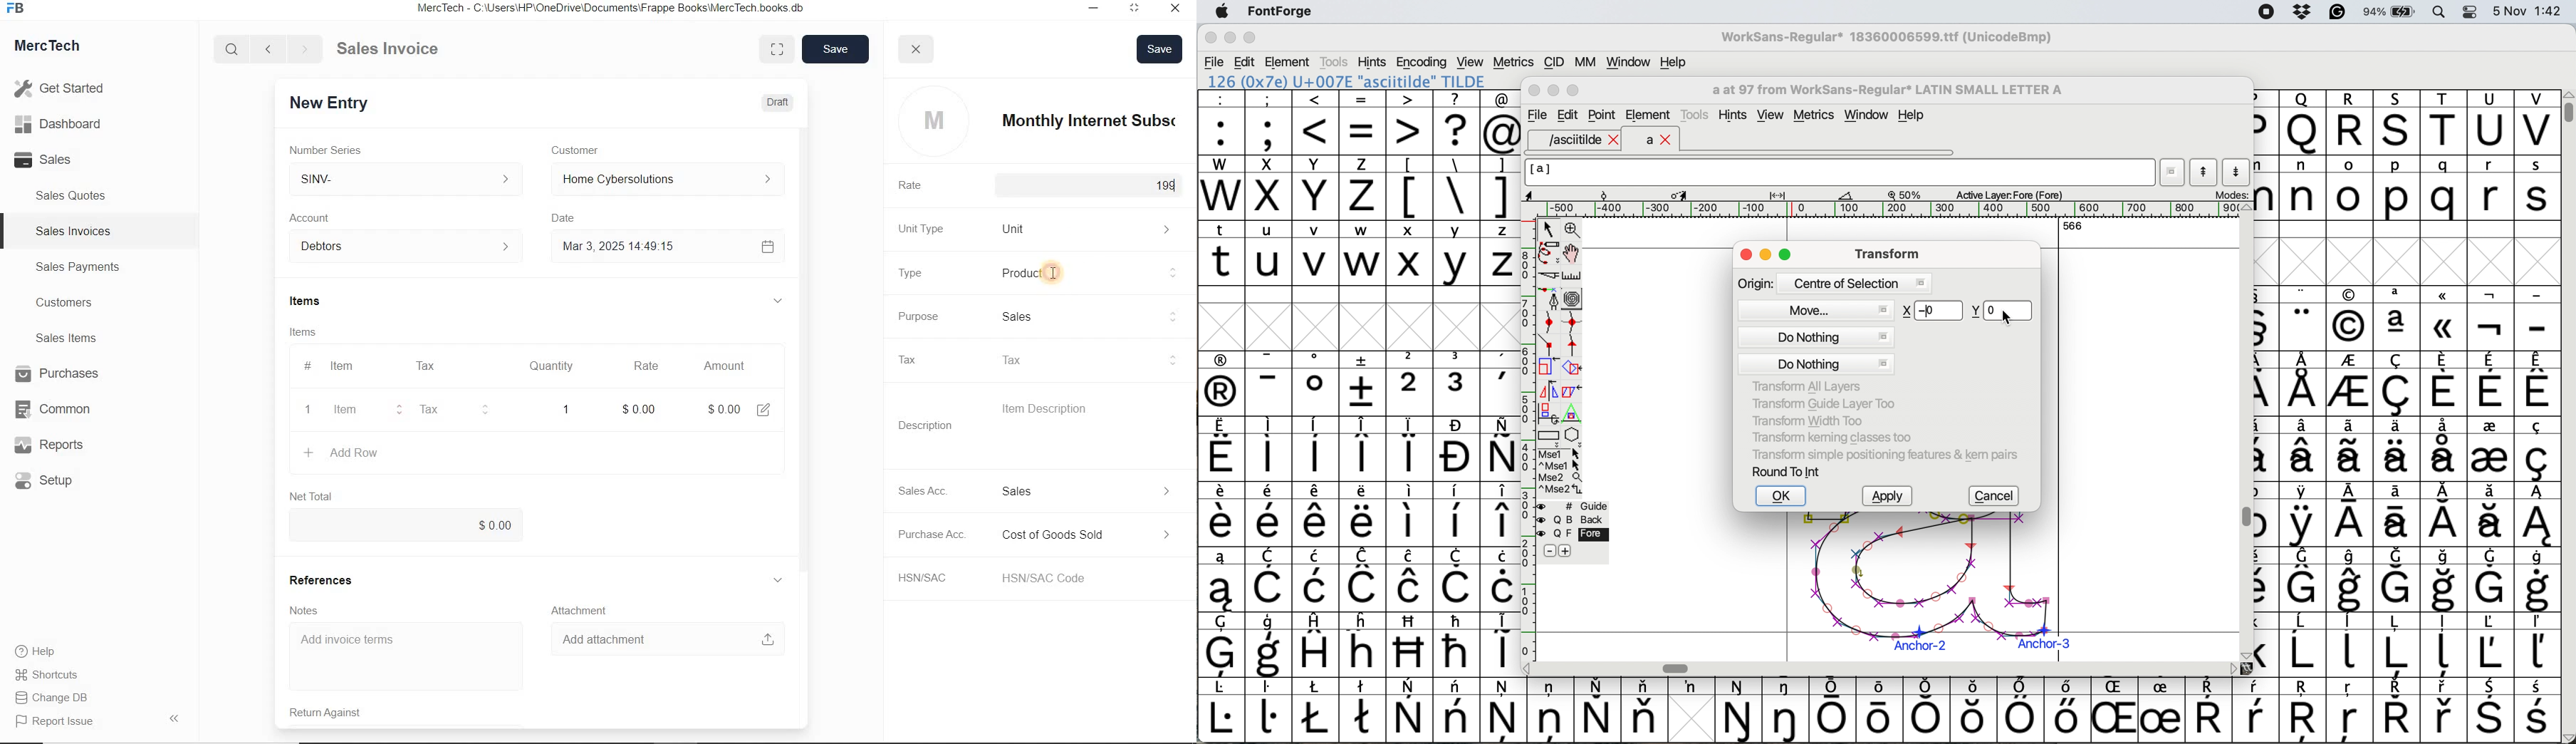  Describe the element at coordinates (1550, 298) in the screenshot. I see `add a  point then drag out its control points` at that location.